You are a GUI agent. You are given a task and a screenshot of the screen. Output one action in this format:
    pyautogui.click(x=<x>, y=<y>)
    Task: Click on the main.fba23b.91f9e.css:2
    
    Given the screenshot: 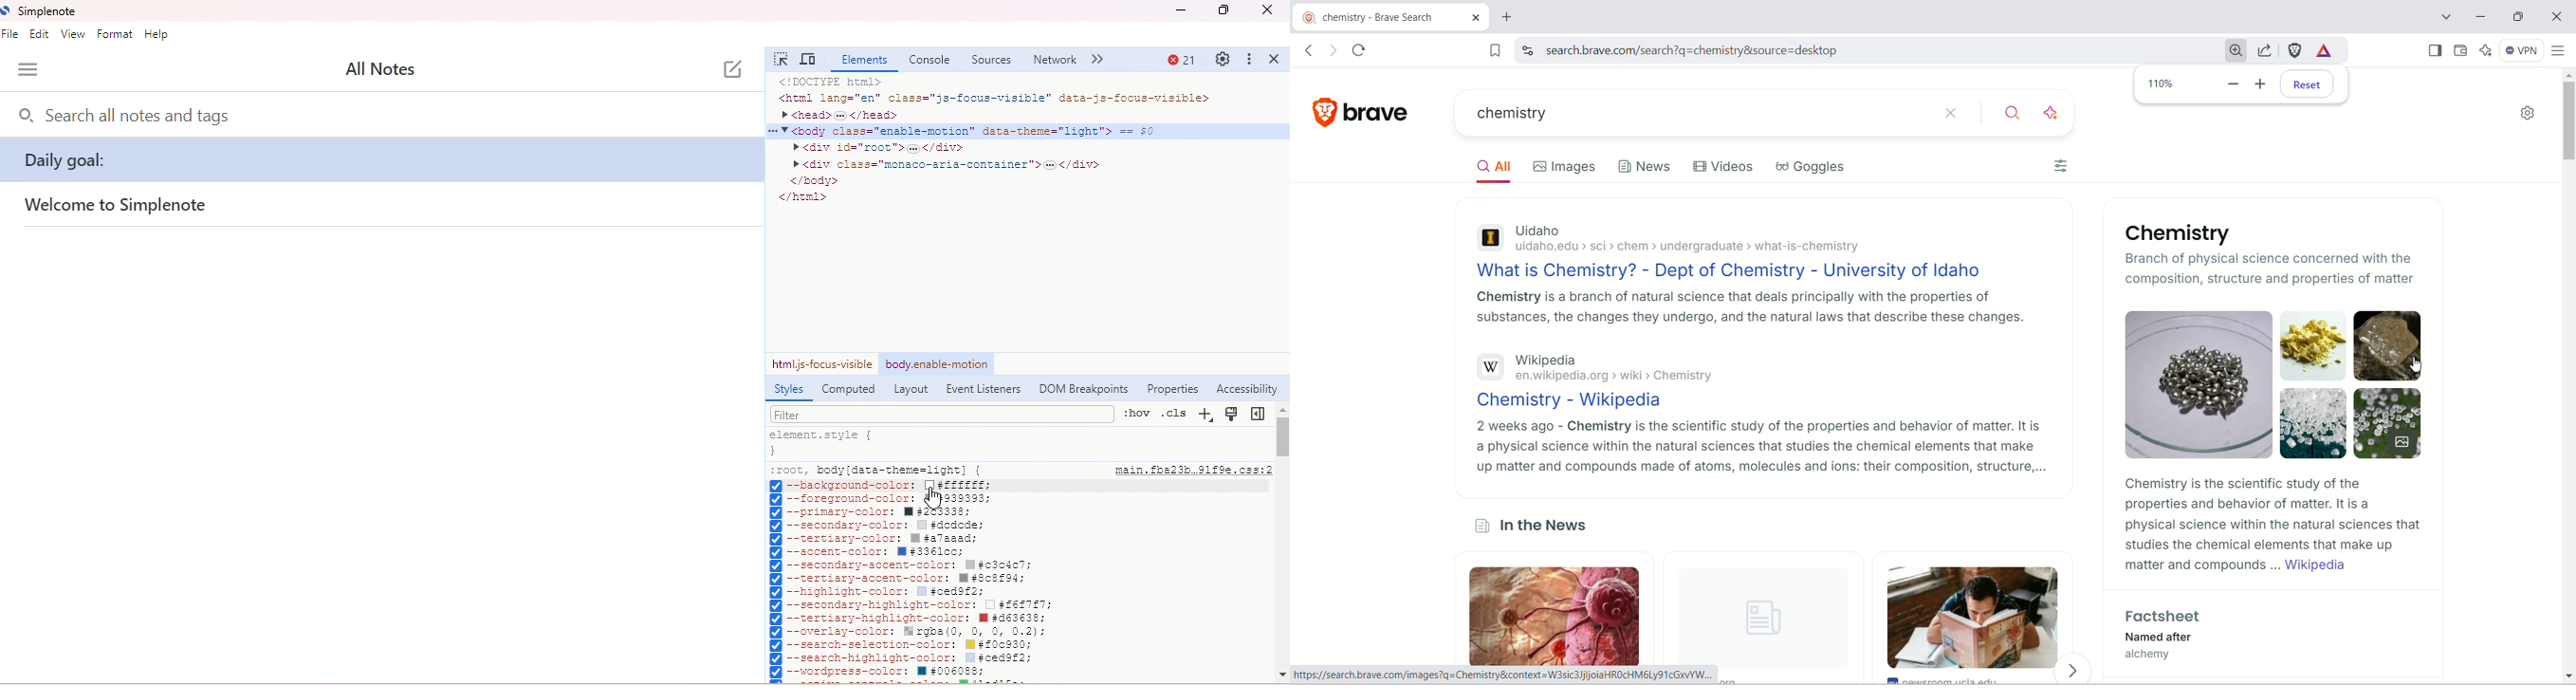 What is the action you would take?
    pyautogui.click(x=1189, y=472)
    